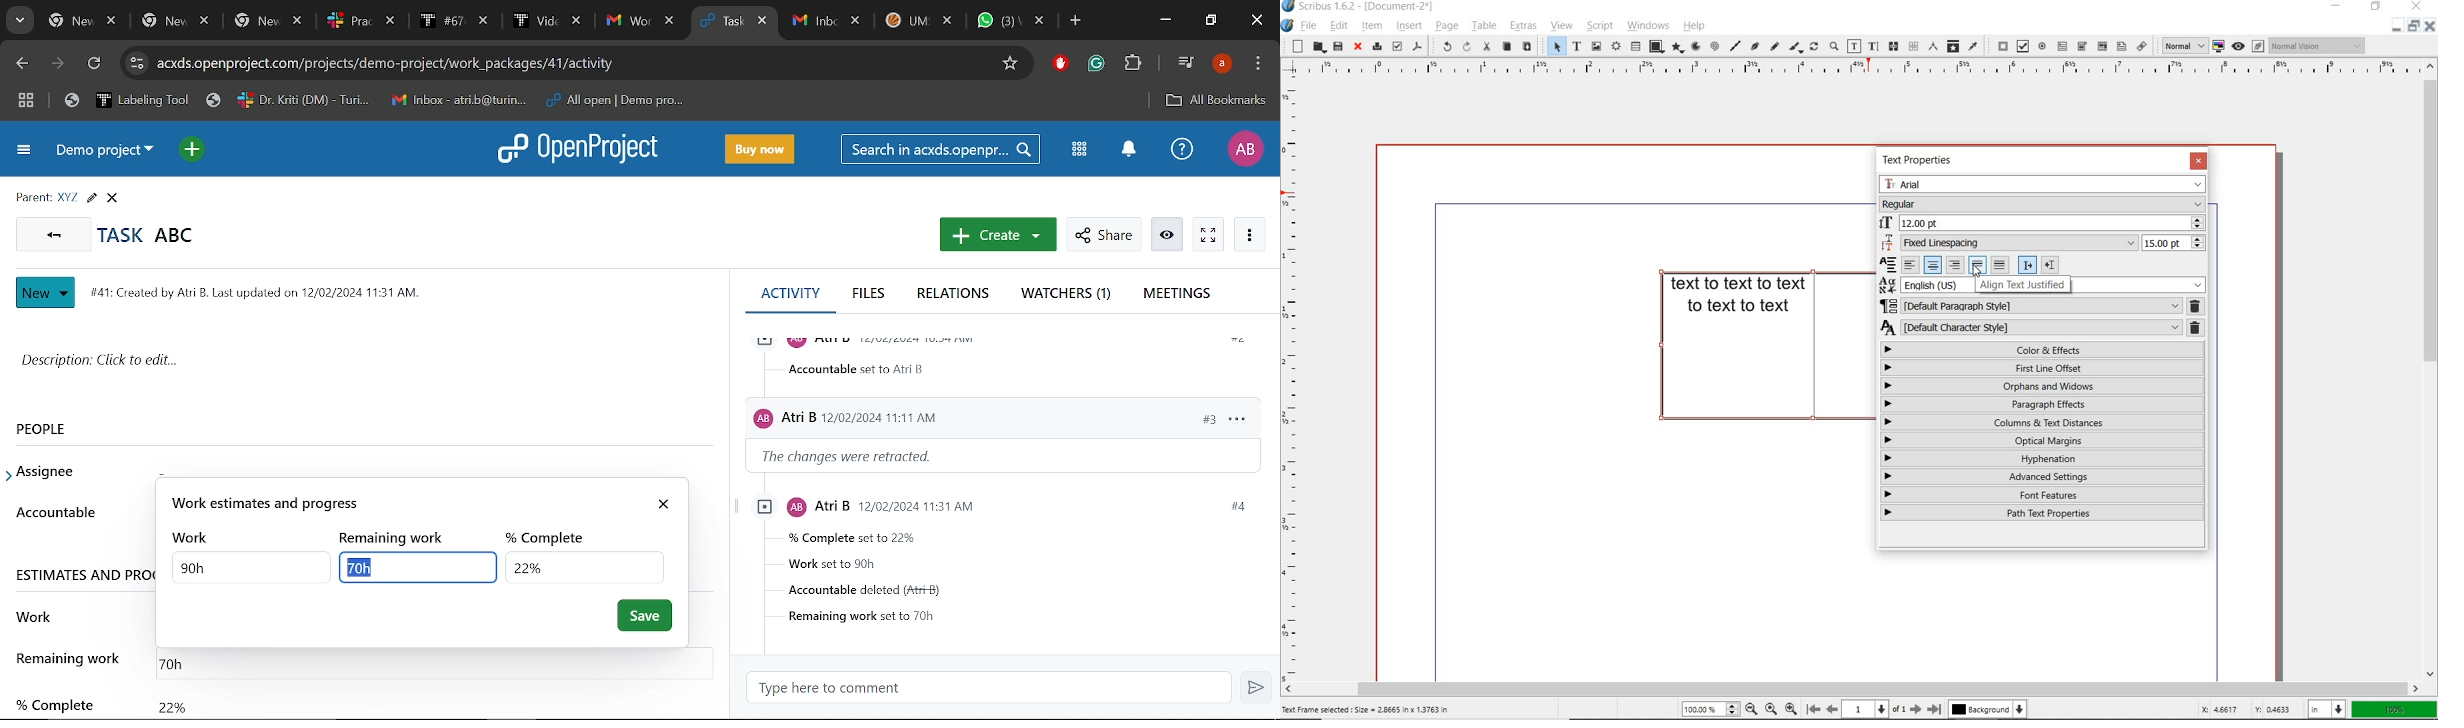 Image resolution: width=2464 pixels, height=728 pixels. Describe the element at coordinates (1357, 47) in the screenshot. I see `close` at that location.